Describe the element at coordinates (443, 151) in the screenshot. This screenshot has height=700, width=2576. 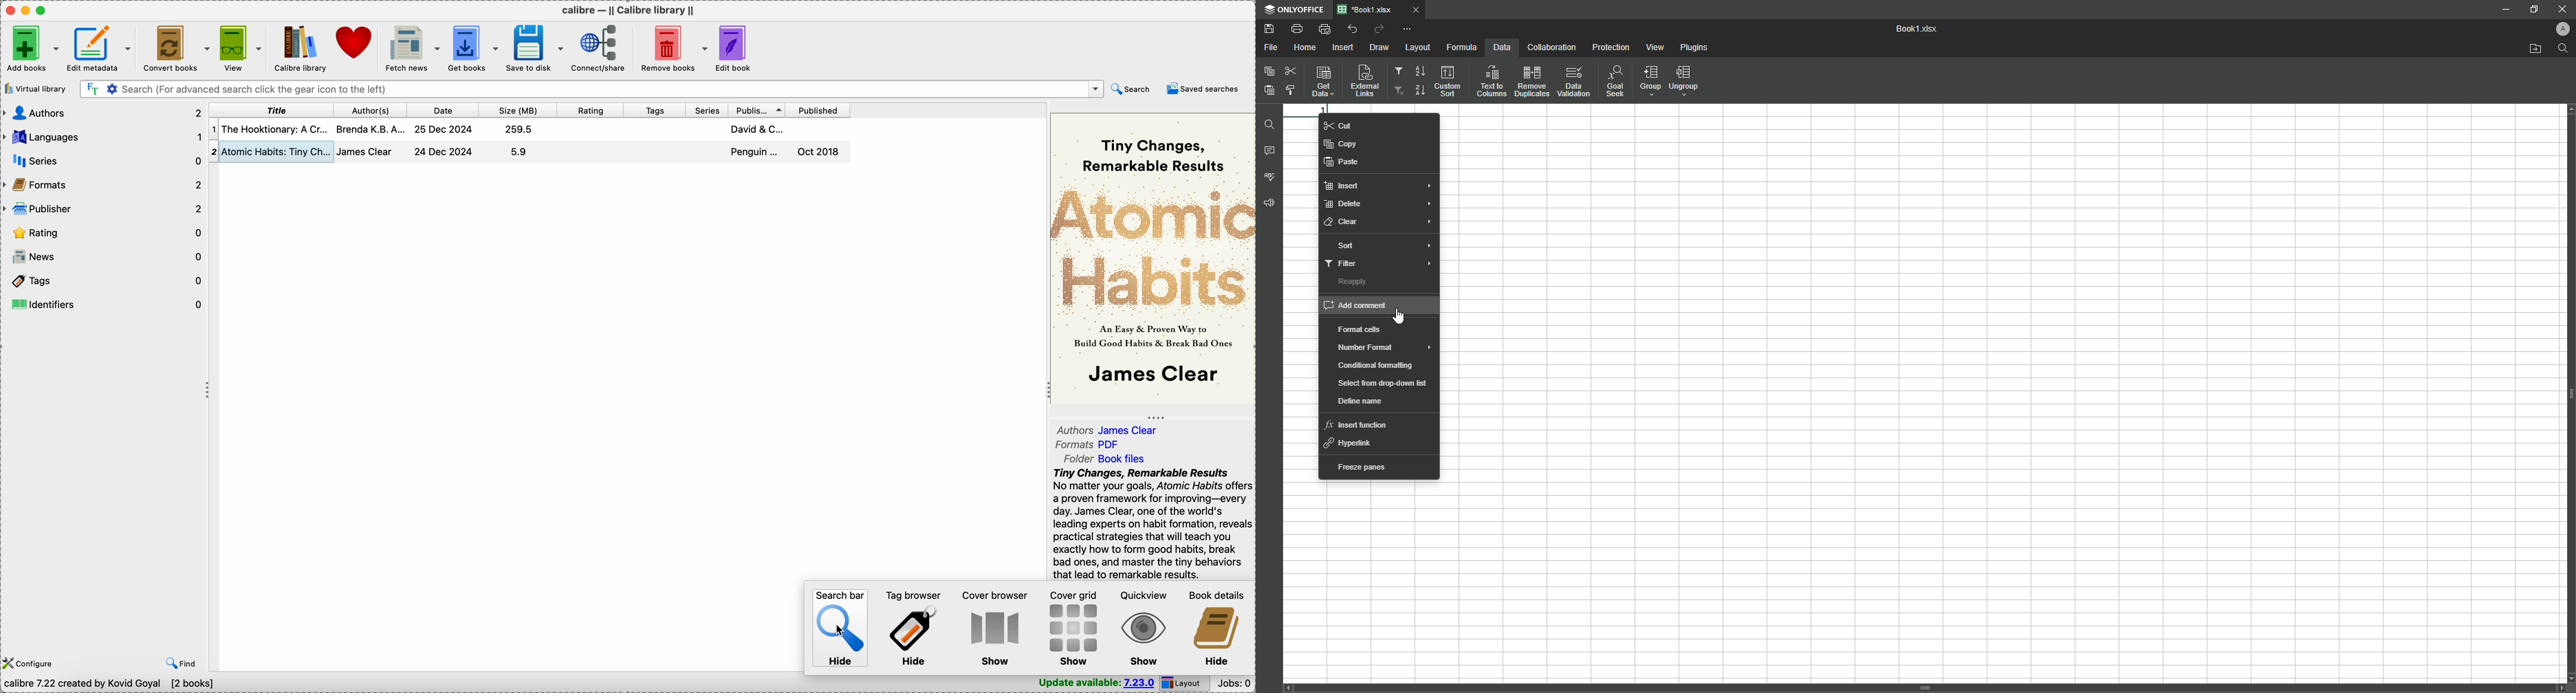
I see `24 Dec 2024` at that location.